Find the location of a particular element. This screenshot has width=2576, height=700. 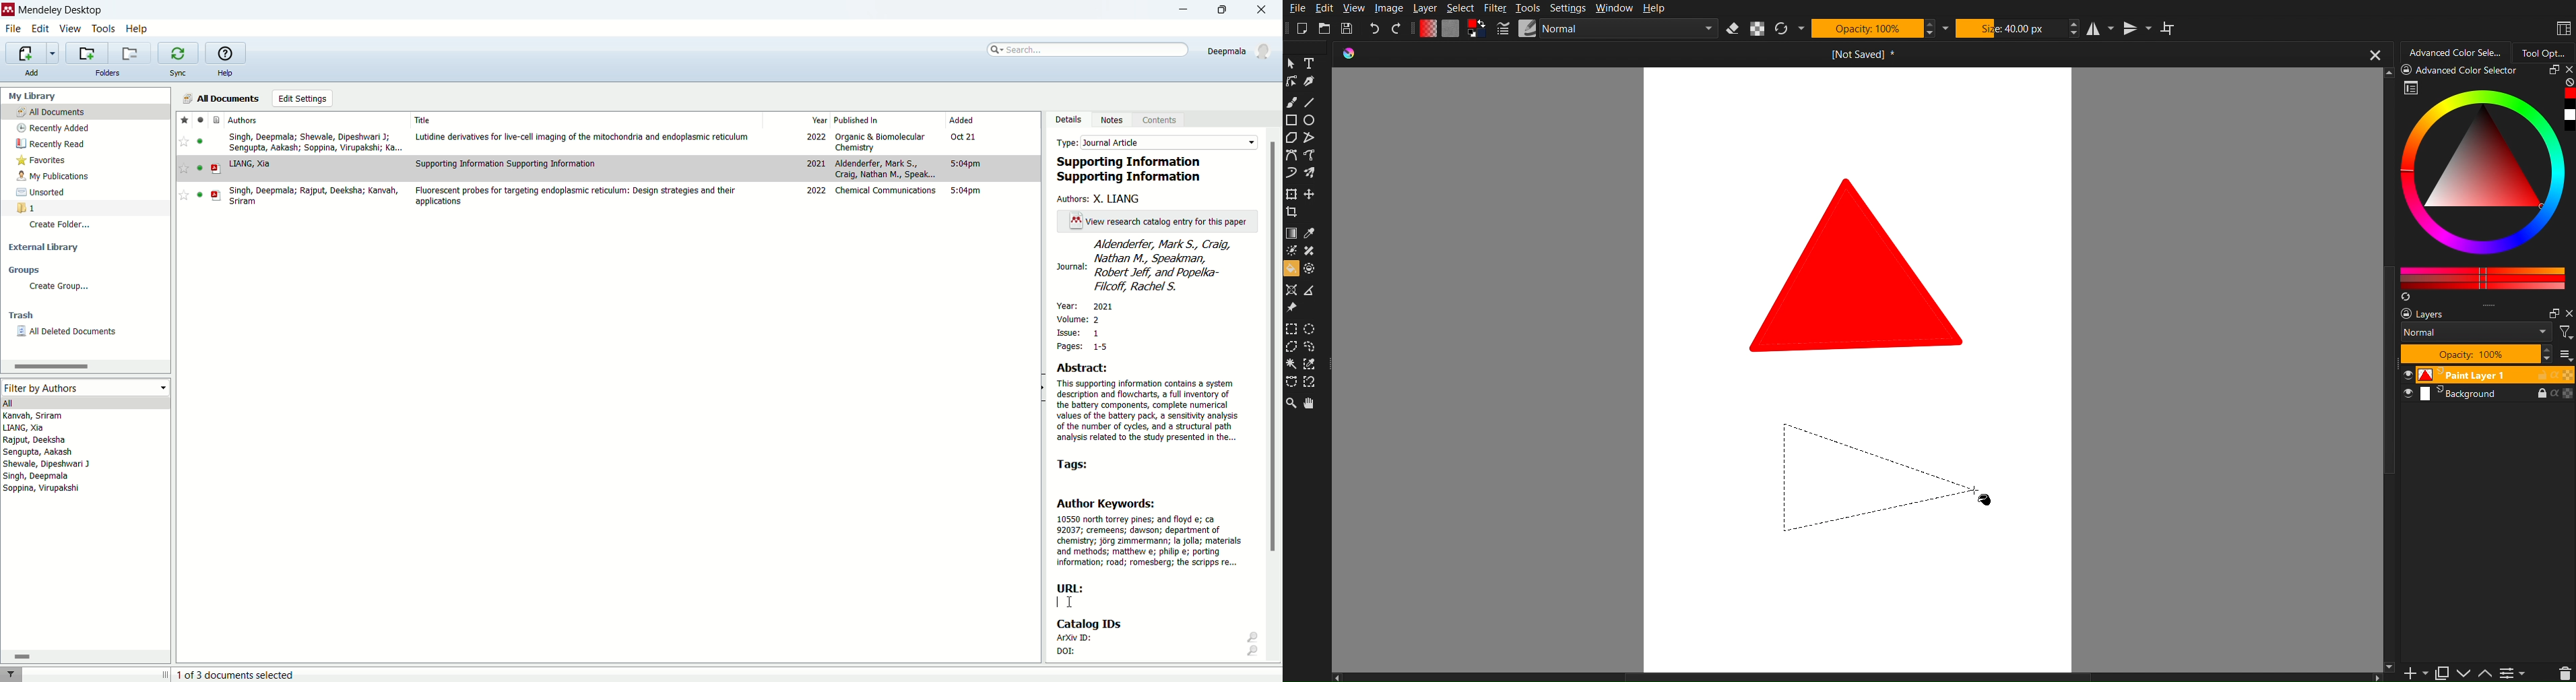

Current Document is located at coordinates (1865, 55).